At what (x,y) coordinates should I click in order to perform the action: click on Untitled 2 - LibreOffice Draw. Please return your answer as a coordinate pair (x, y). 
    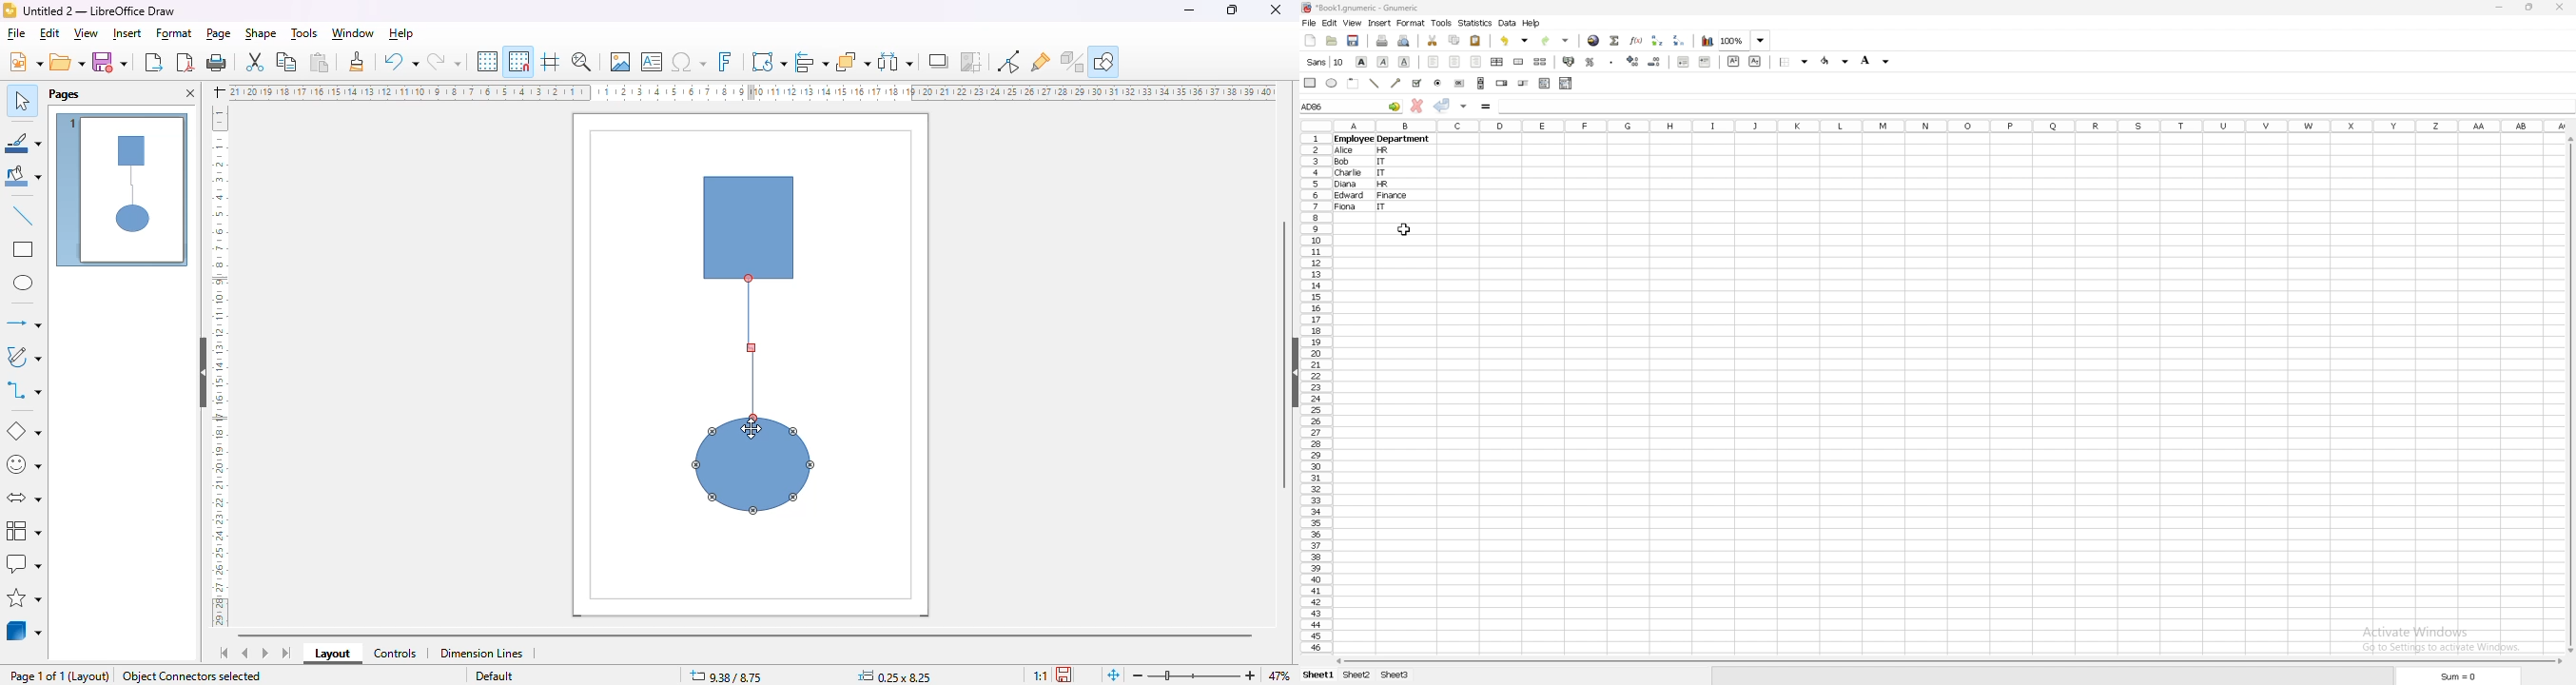
    Looking at the image, I should click on (100, 10).